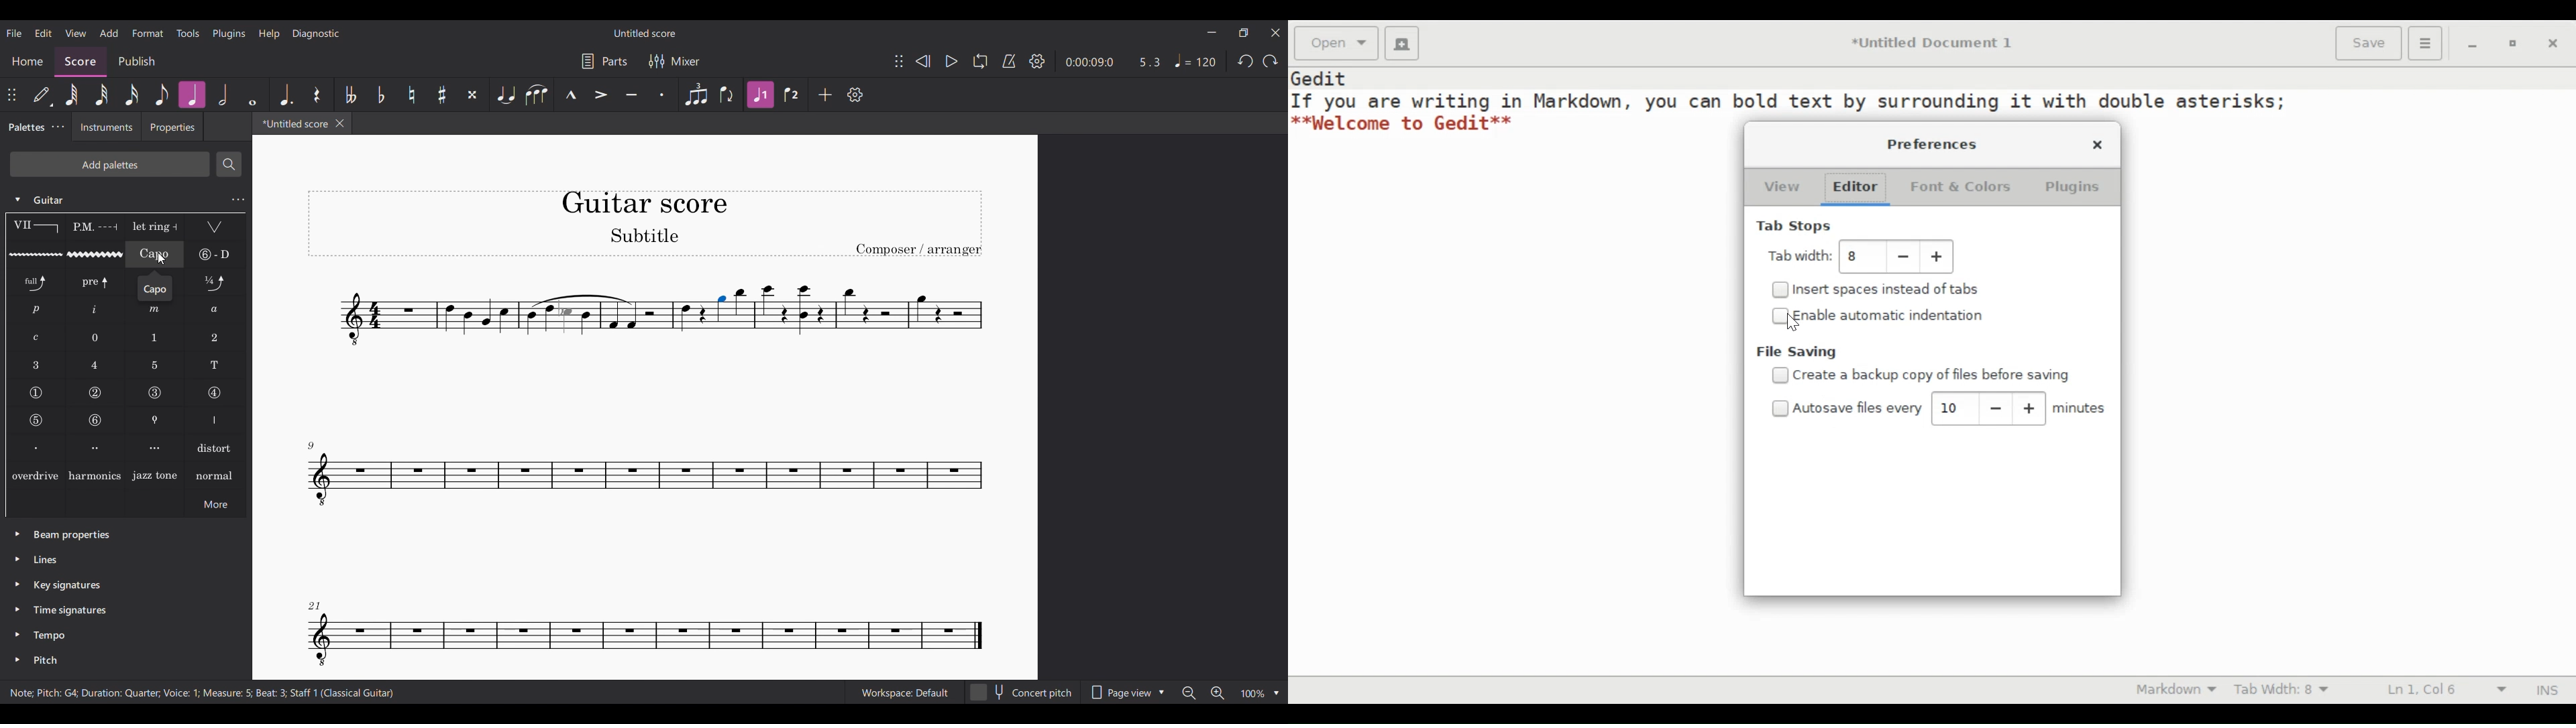  What do you see at coordinates (1245, 61) in the screenshot?
I see `Undo` at bounding box center [1245, 61].